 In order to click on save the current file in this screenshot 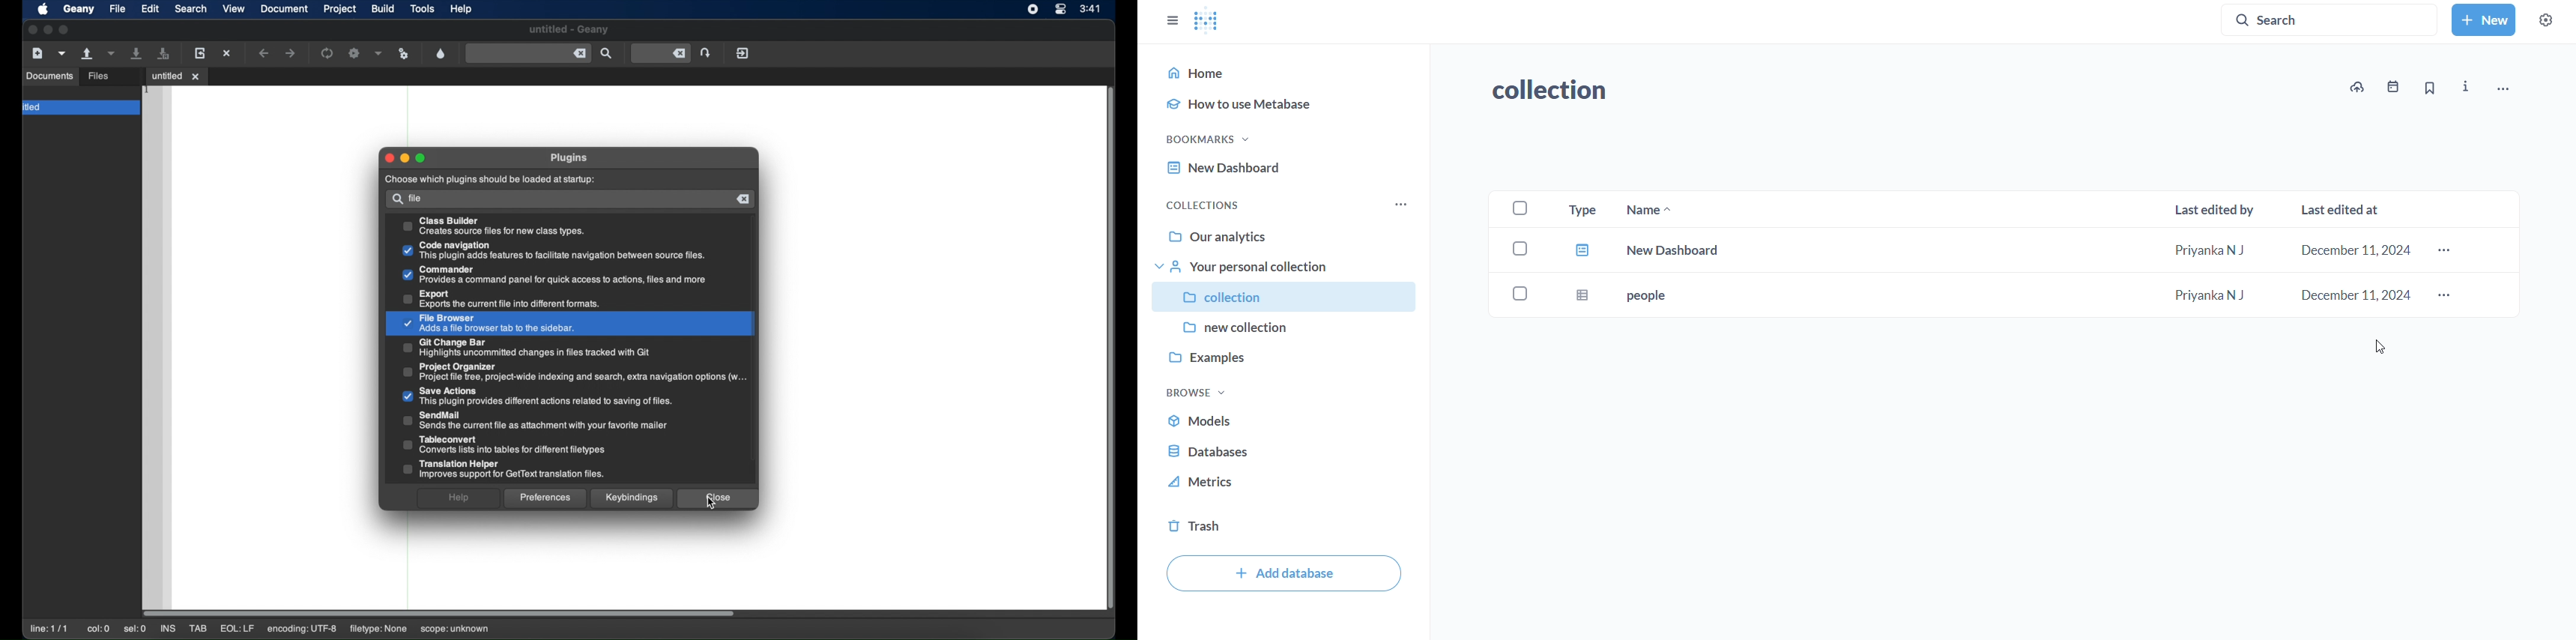, I will do `click(137, 54)`.